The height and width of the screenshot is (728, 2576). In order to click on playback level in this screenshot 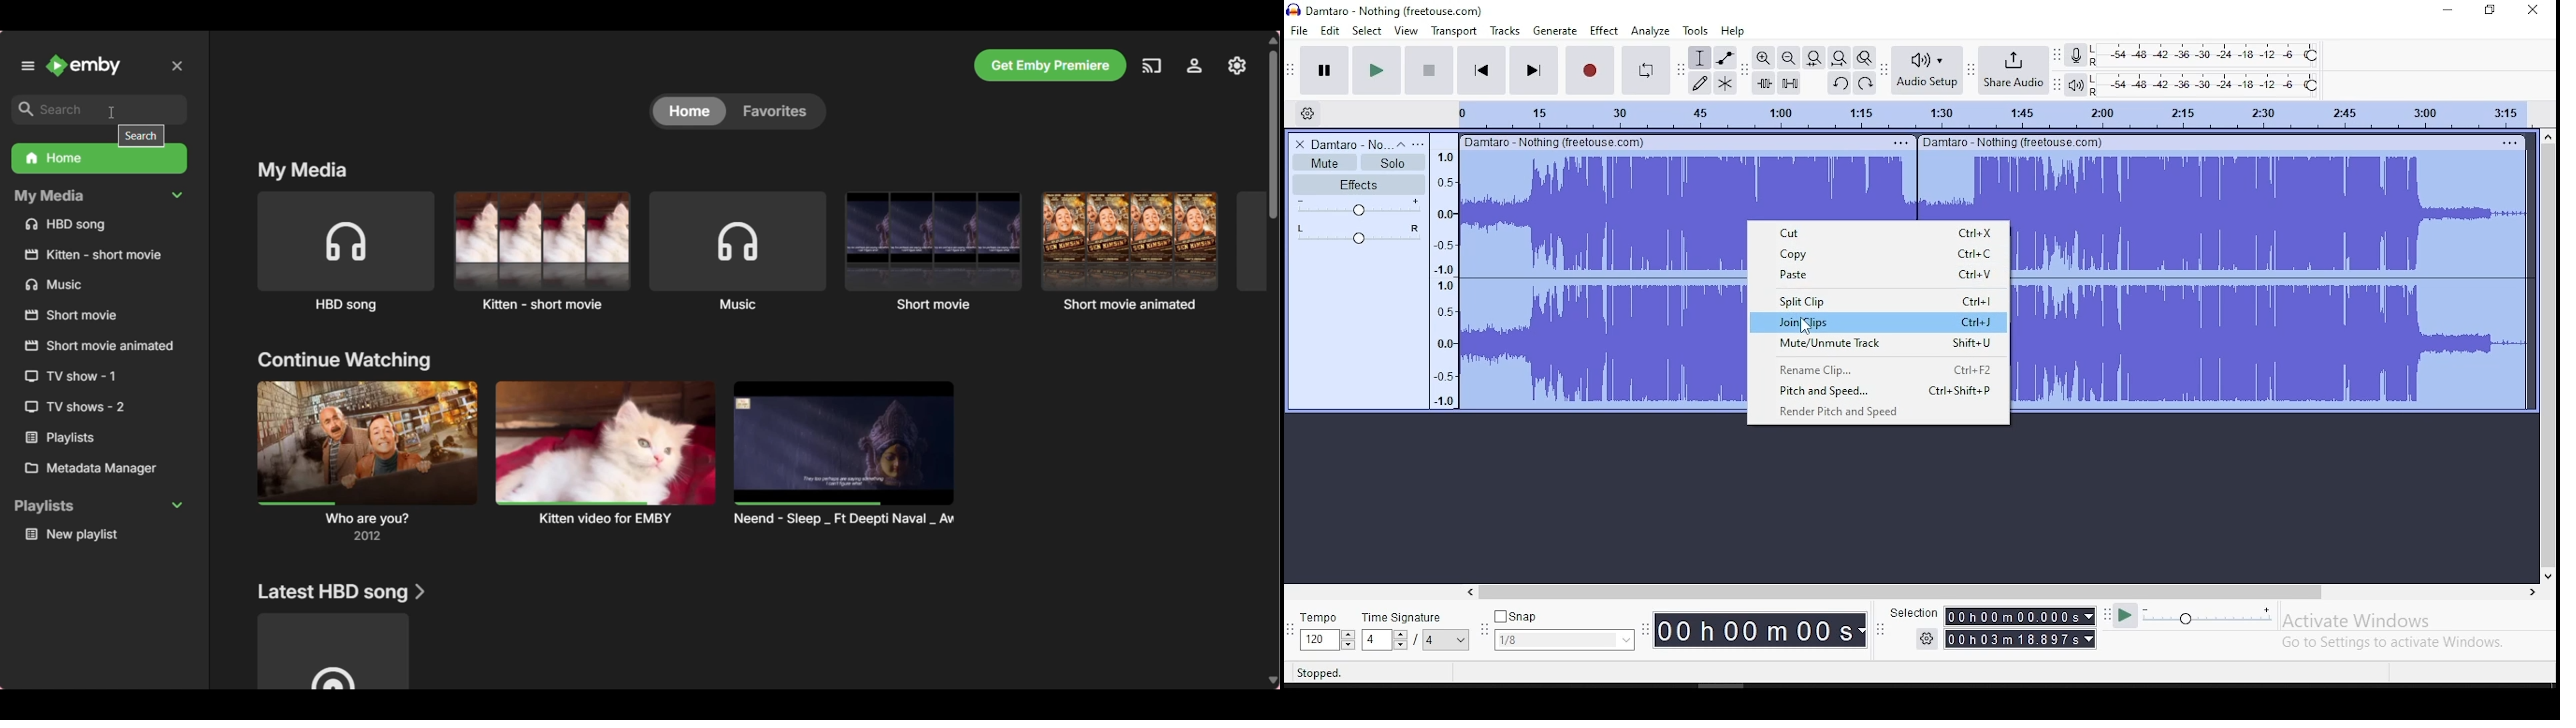, I will do `click(2210, 83)`.